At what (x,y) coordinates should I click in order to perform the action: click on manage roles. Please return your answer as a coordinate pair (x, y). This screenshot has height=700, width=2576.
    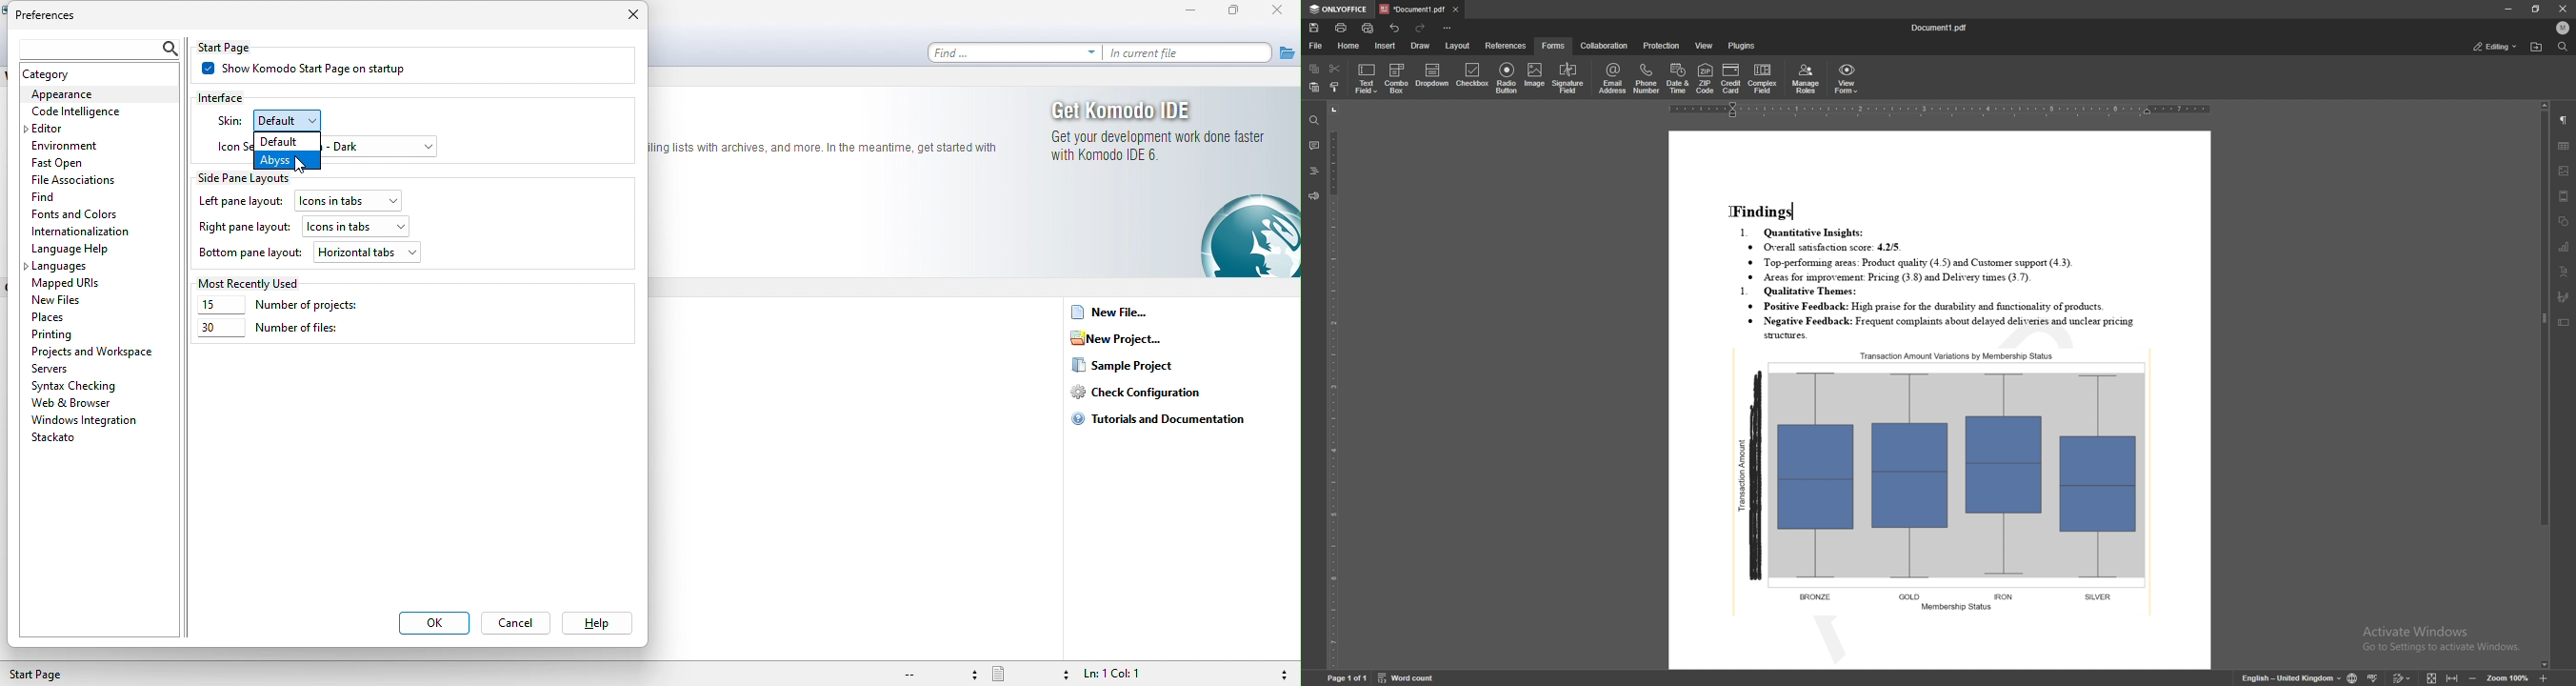
    Looking at the image, I should click on (1806, 80).